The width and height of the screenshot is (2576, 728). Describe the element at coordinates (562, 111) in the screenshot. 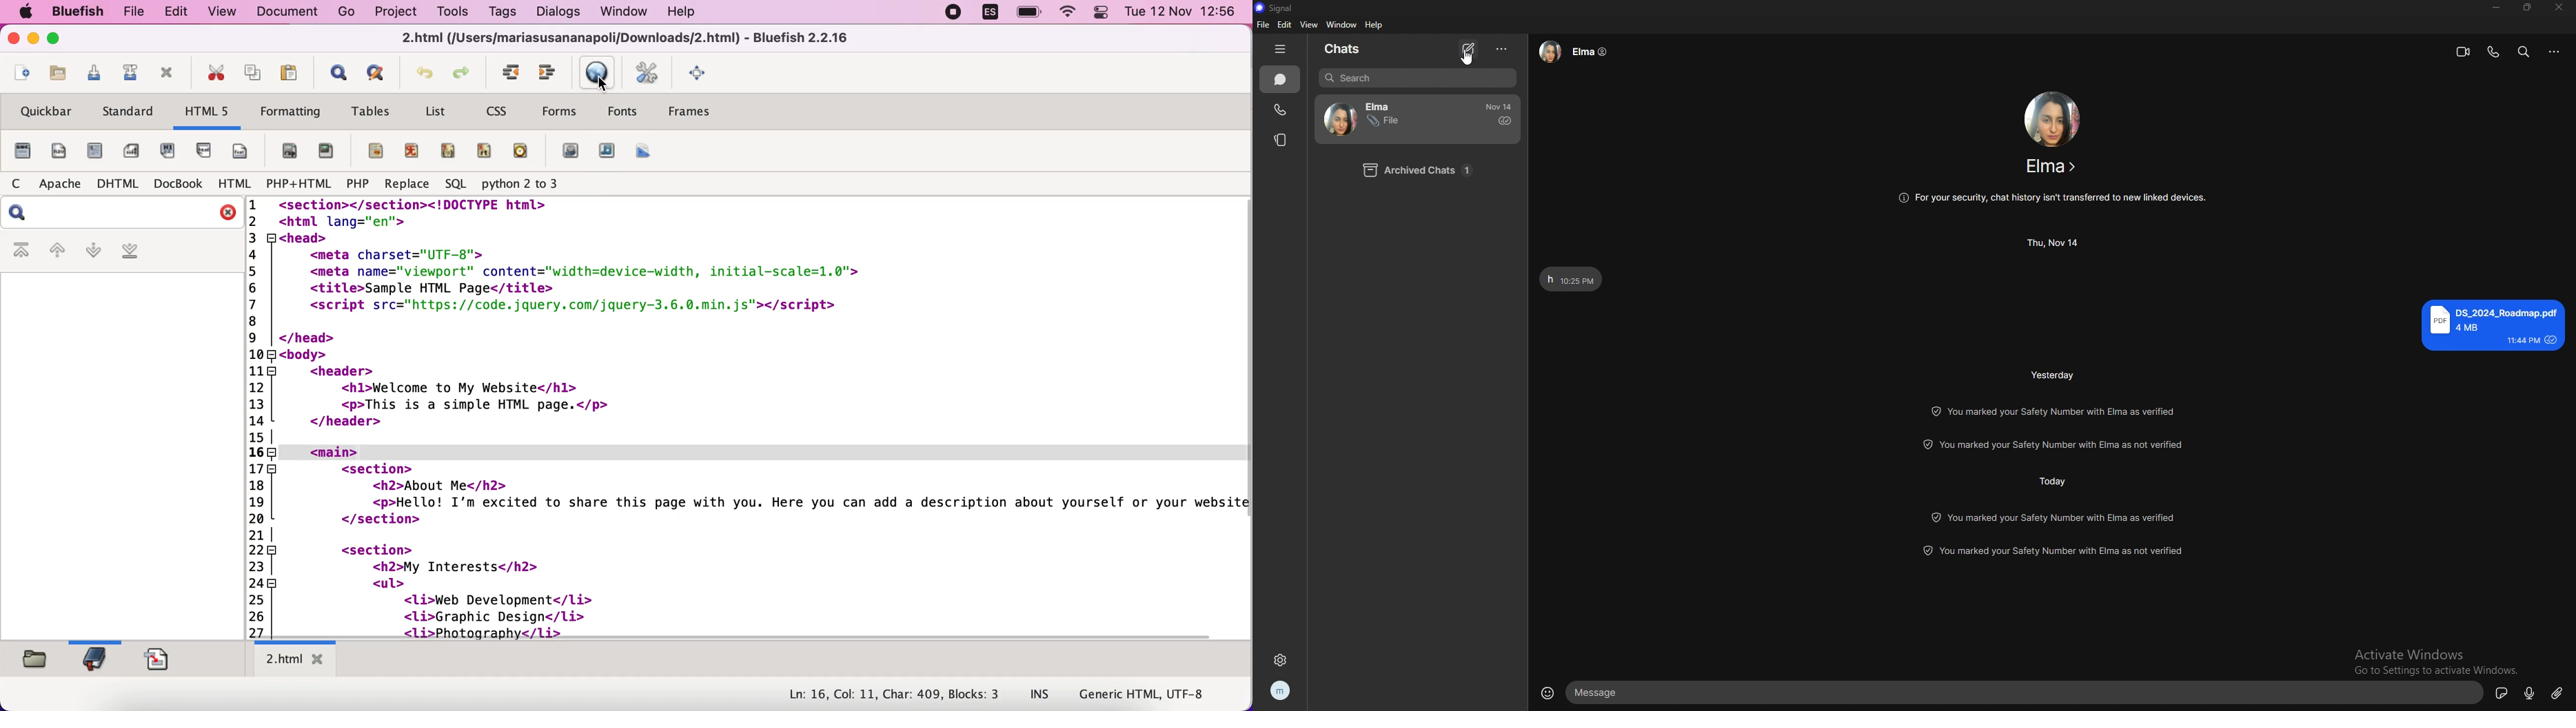

I see `forms` at that location.